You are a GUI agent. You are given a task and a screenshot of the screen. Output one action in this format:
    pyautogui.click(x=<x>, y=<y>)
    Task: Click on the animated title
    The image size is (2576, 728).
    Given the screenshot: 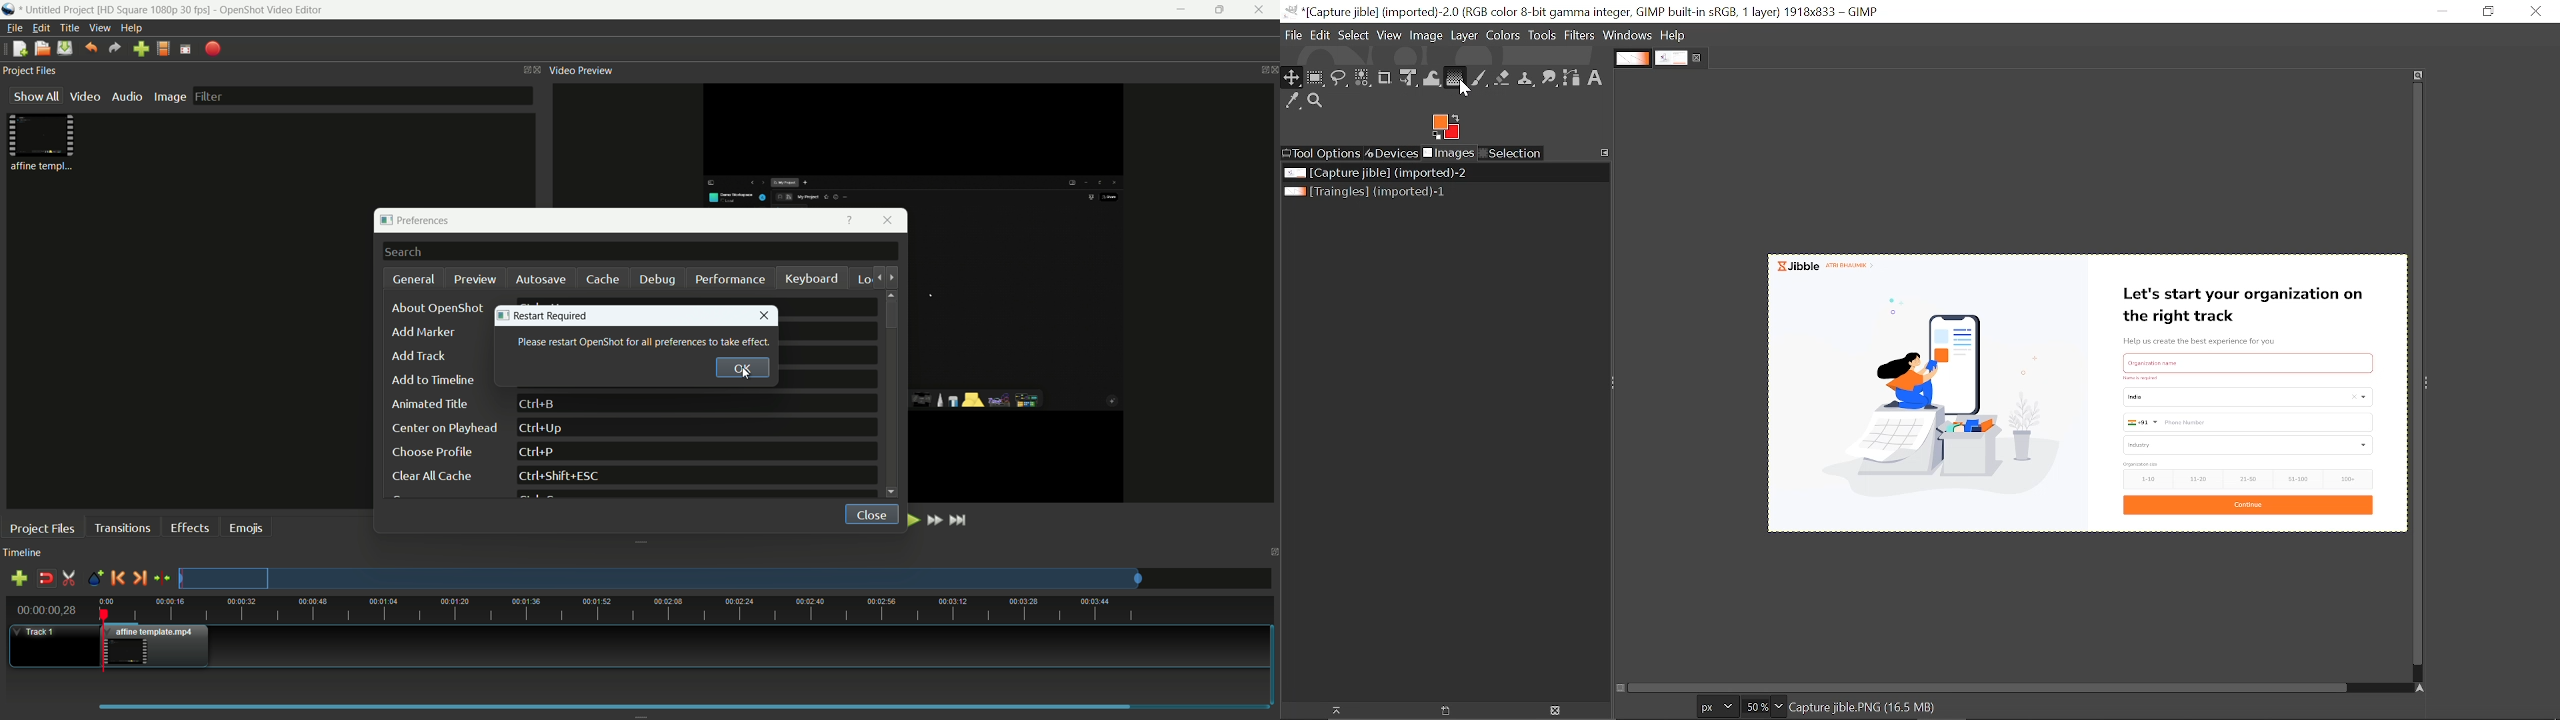 What is the action you would take?
    pyautogui.click(x=431, y=405)
    